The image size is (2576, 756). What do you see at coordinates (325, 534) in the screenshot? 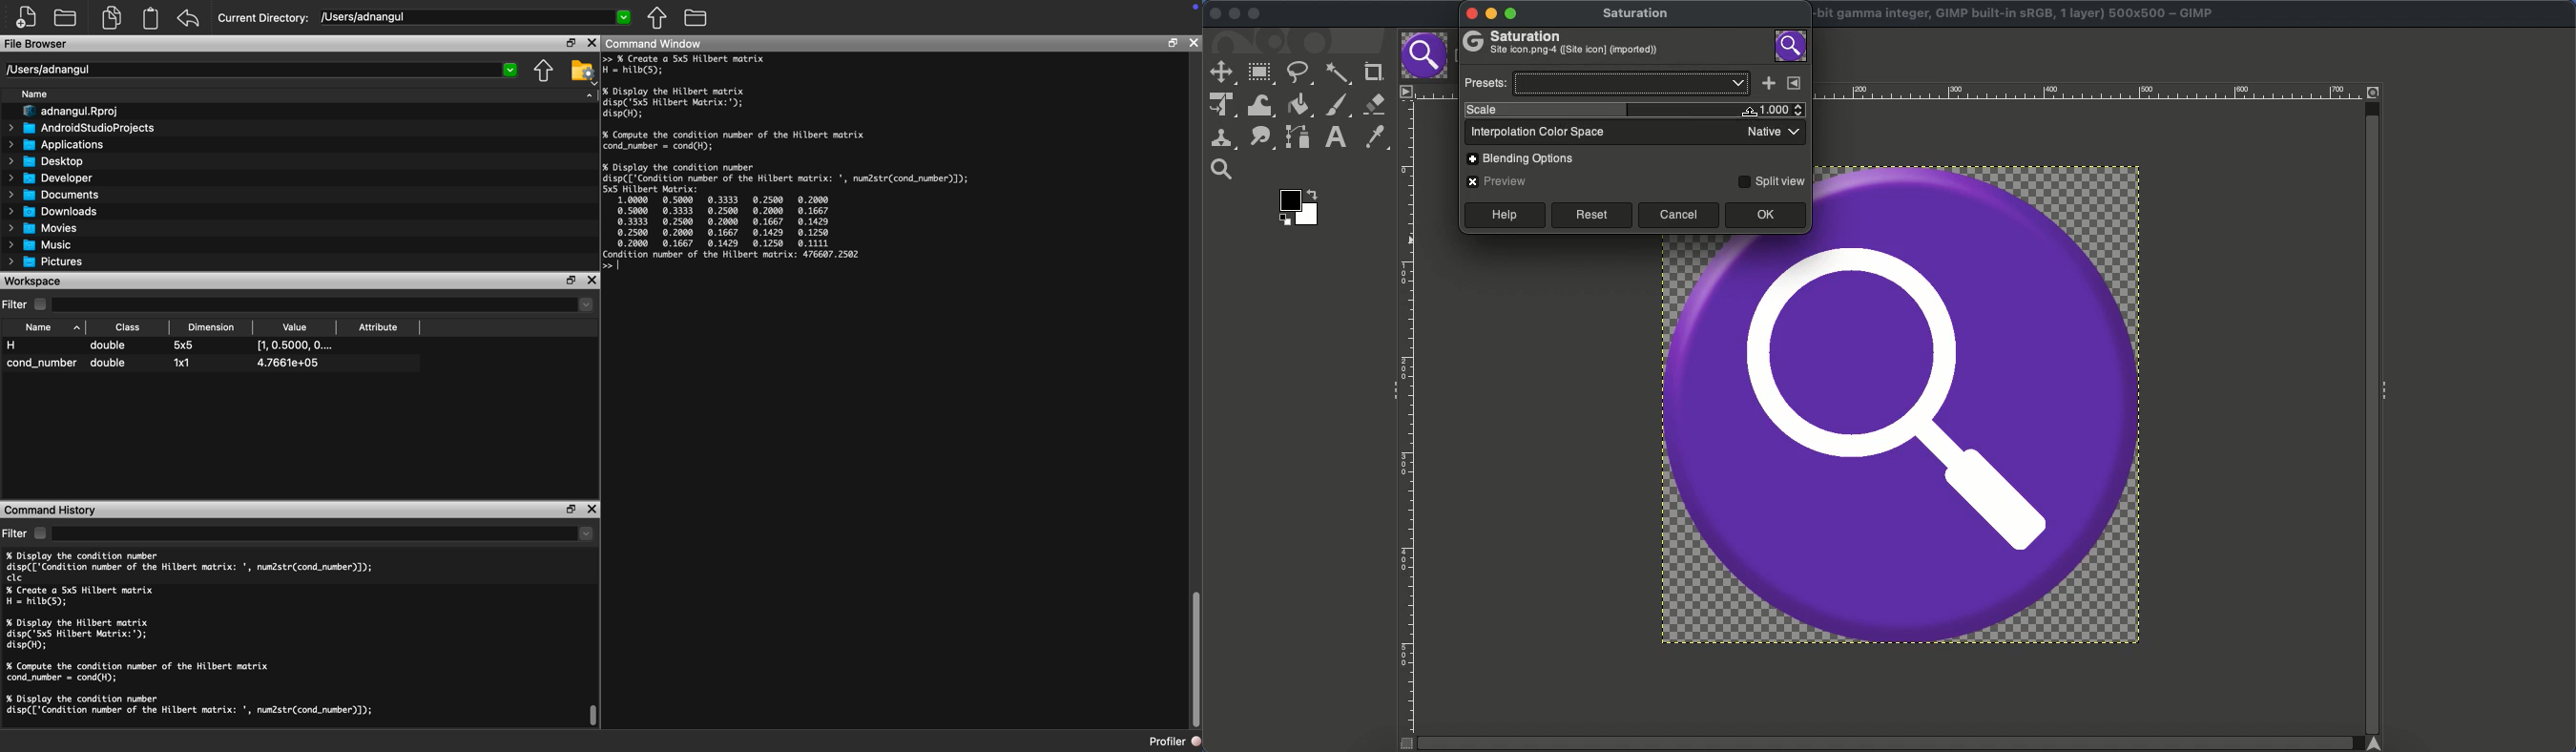
I see `dropdown` at bounding box center [325, 534].